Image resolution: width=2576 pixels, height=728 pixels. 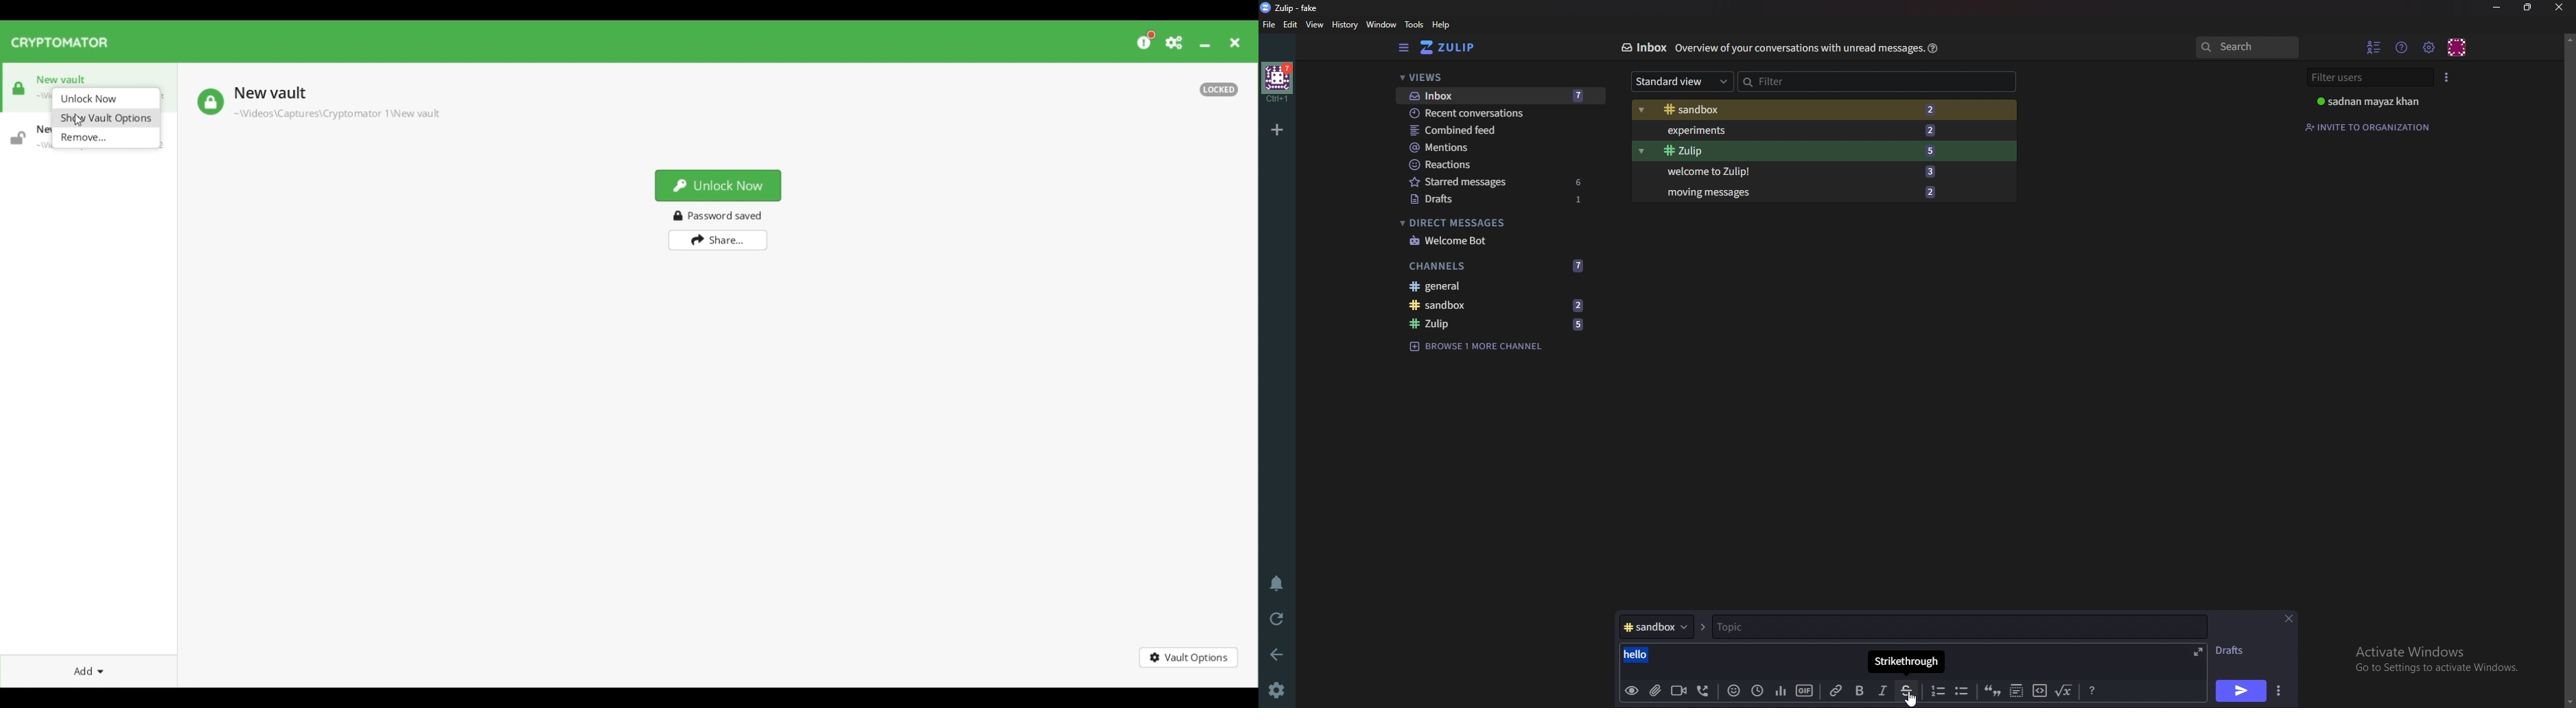 What do you see at coordinates (719, 241) in the screenshot?
I see `Share selected vault` at bounding box center [719, 241].